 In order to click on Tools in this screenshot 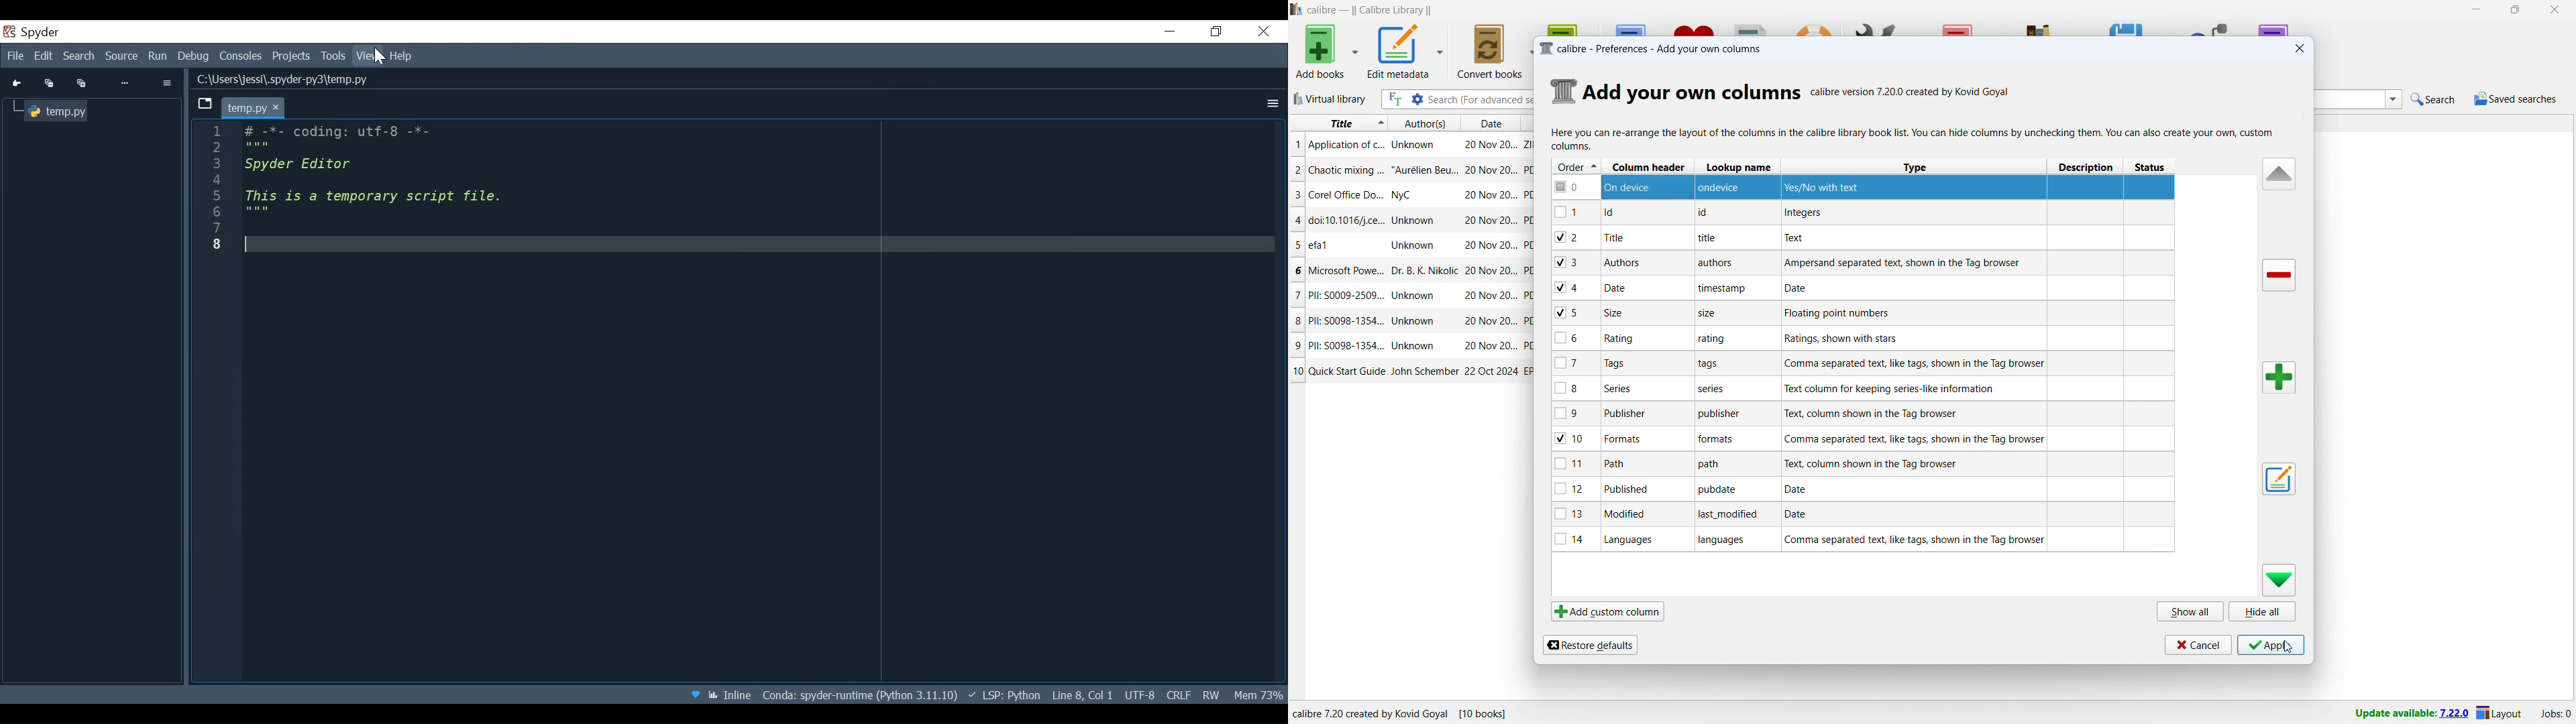, I will do `click(333, 56)`.